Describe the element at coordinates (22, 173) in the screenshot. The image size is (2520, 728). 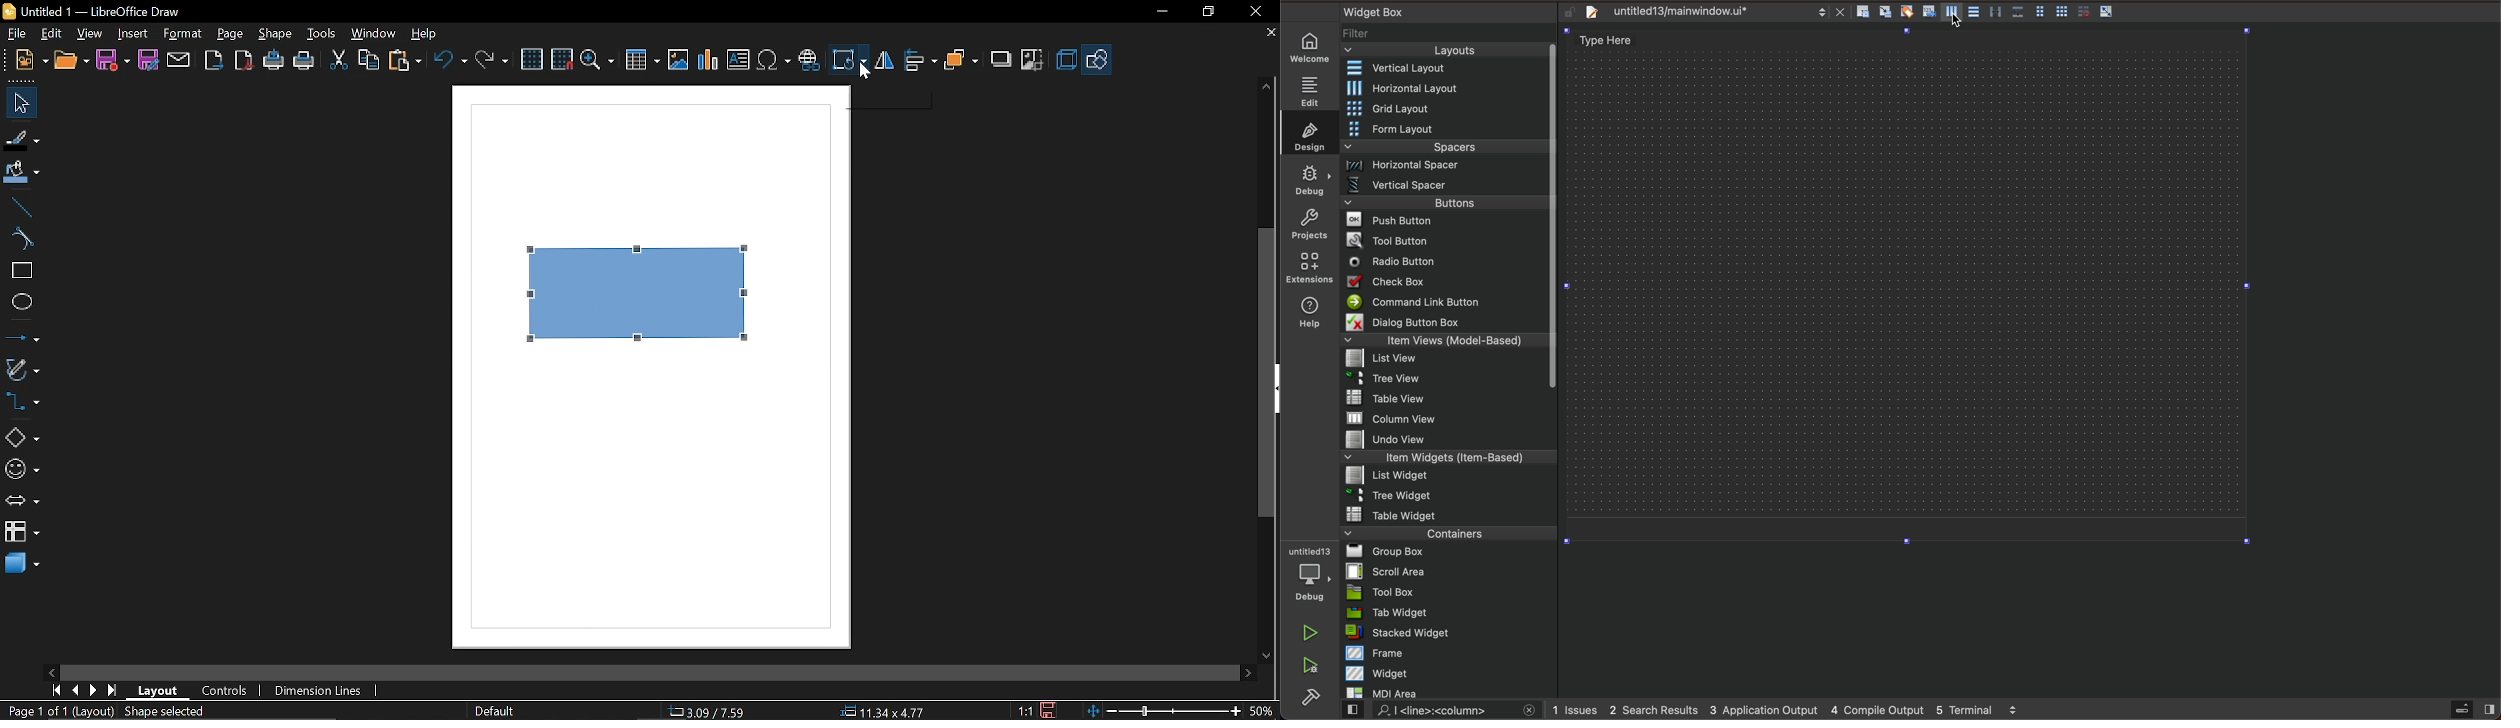
I see `Fill color` at that location.